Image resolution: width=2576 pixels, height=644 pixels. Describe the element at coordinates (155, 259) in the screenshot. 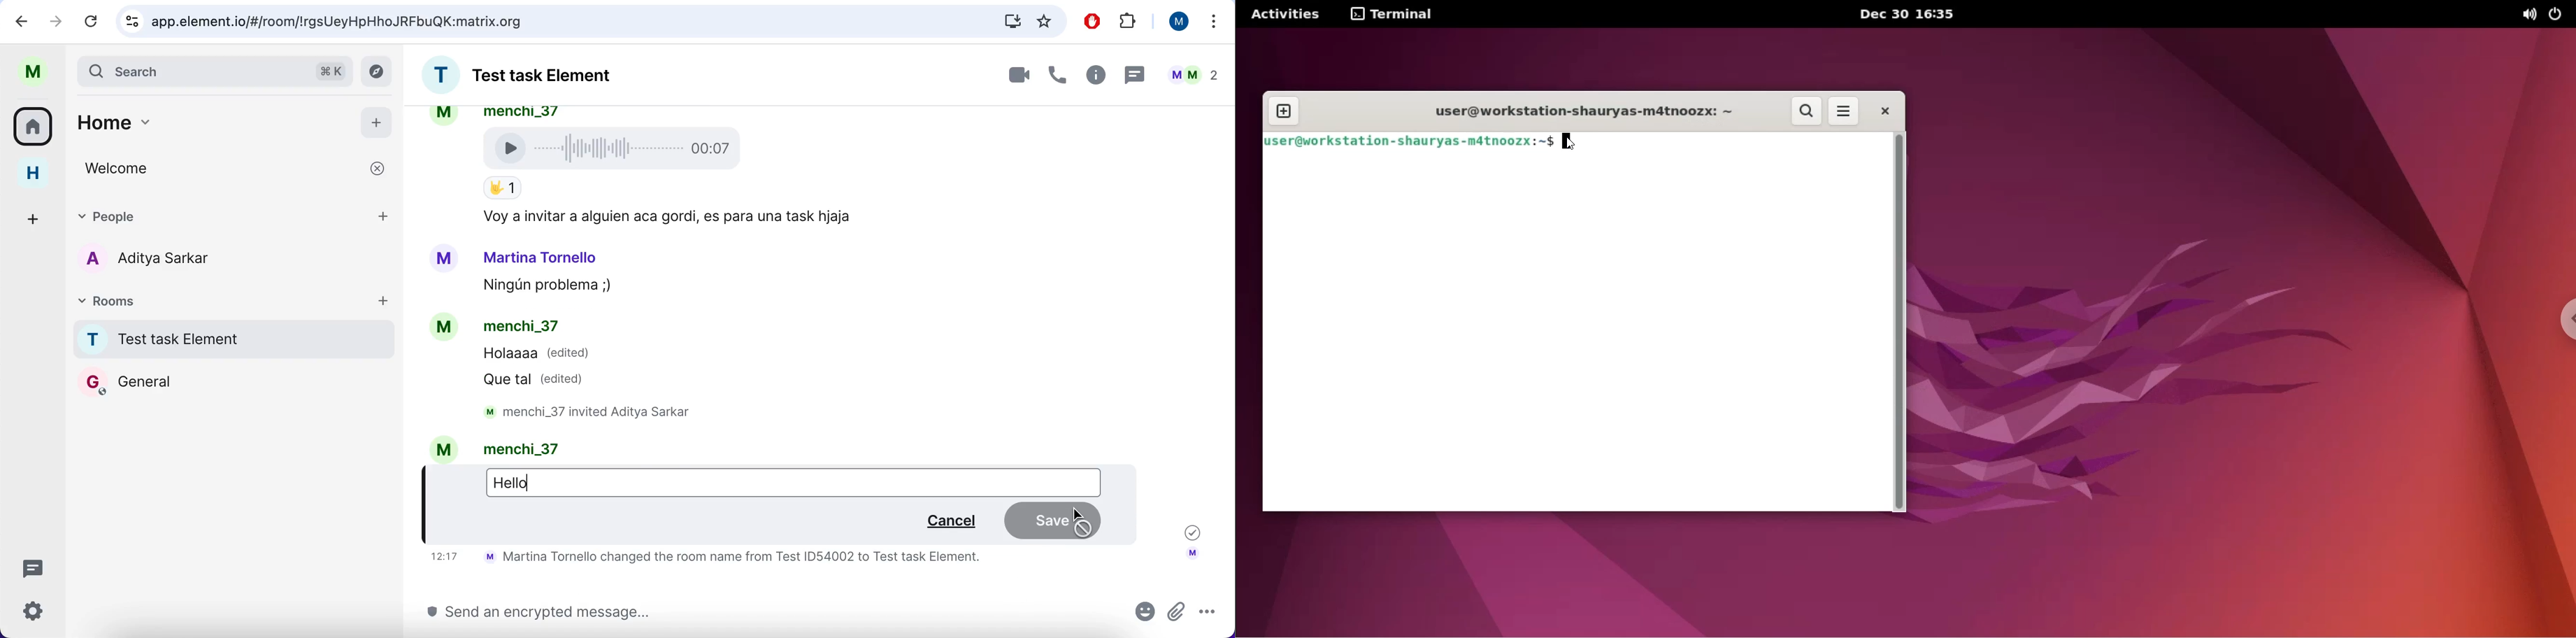

I see `chat member` at that location.